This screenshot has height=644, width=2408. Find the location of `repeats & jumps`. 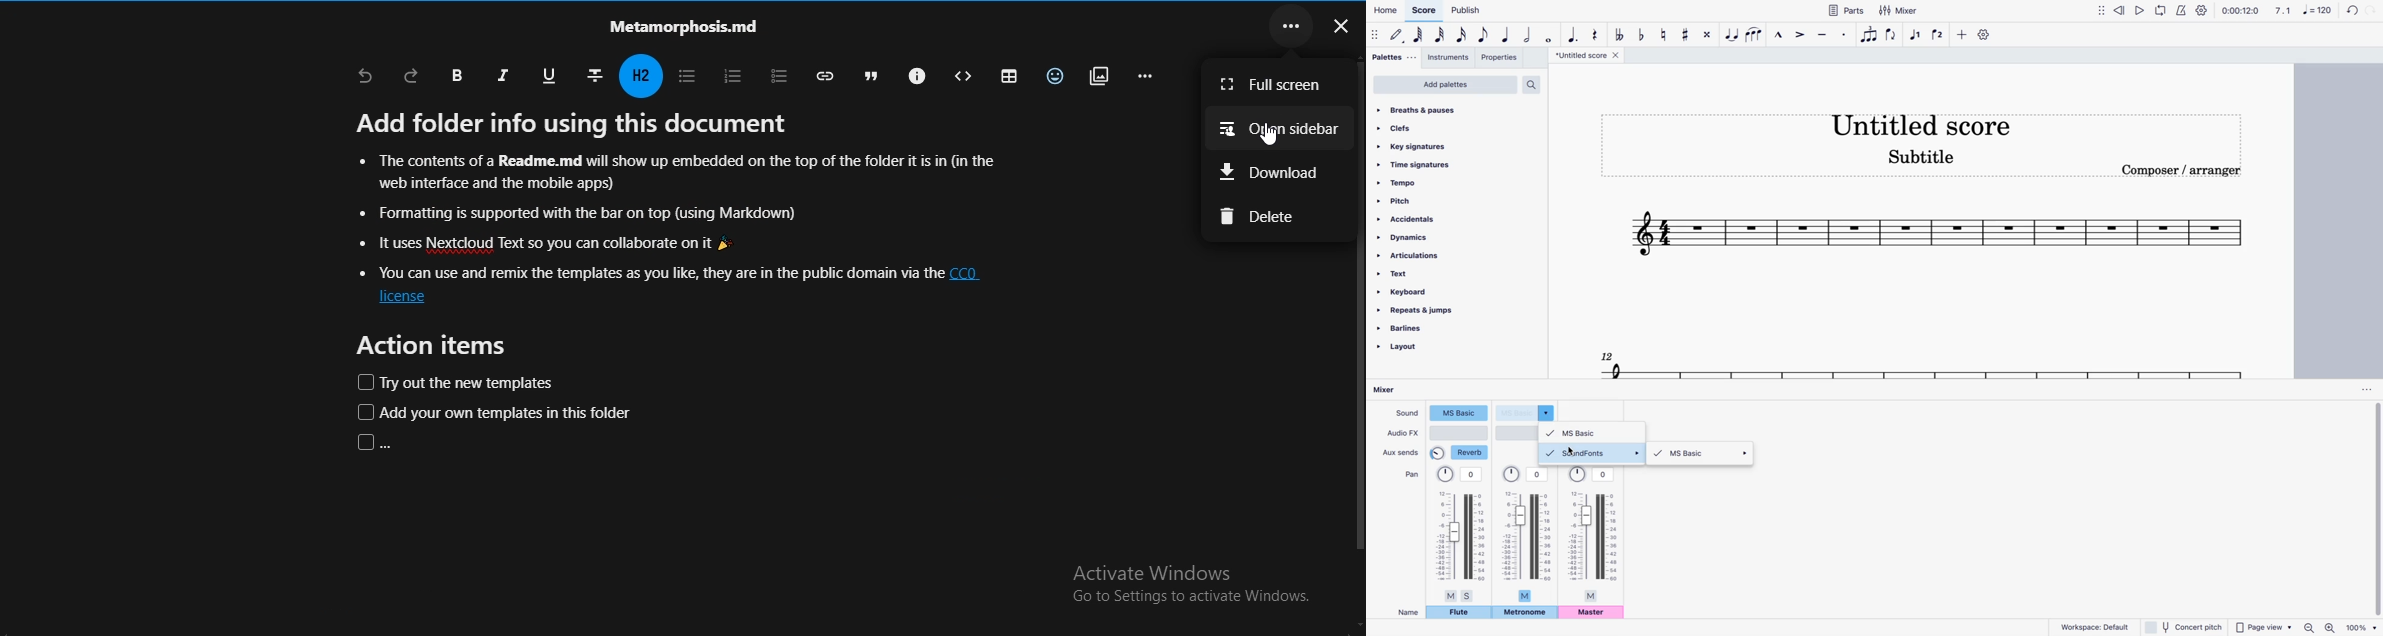

repeats & jumps is located at coordinates (1427, 310).